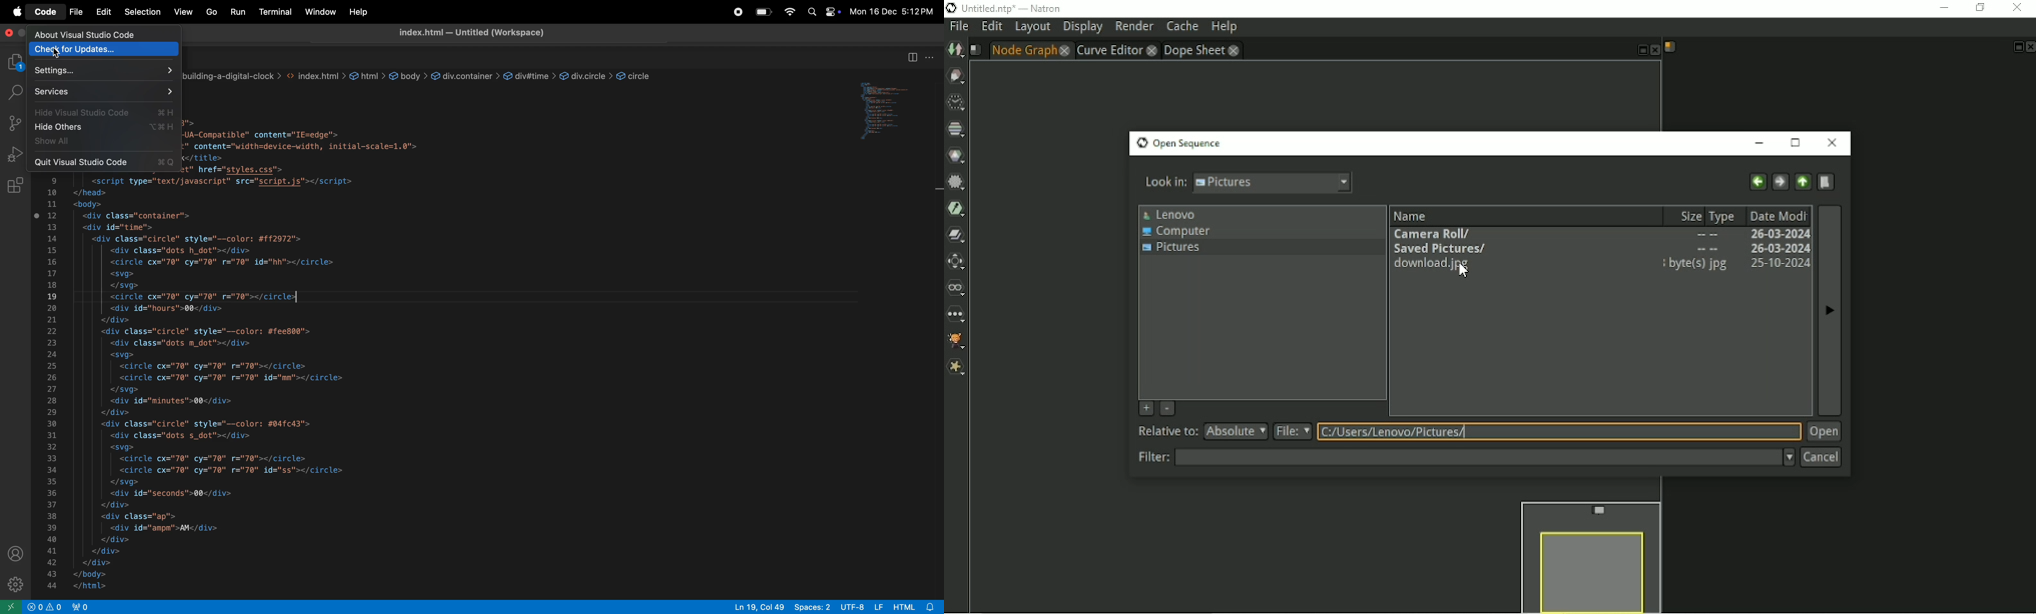 This screenshot has height=616, width=2044. Describe the element at coordinates (91, 574) in the screenshot. I see `</body>` at that location.